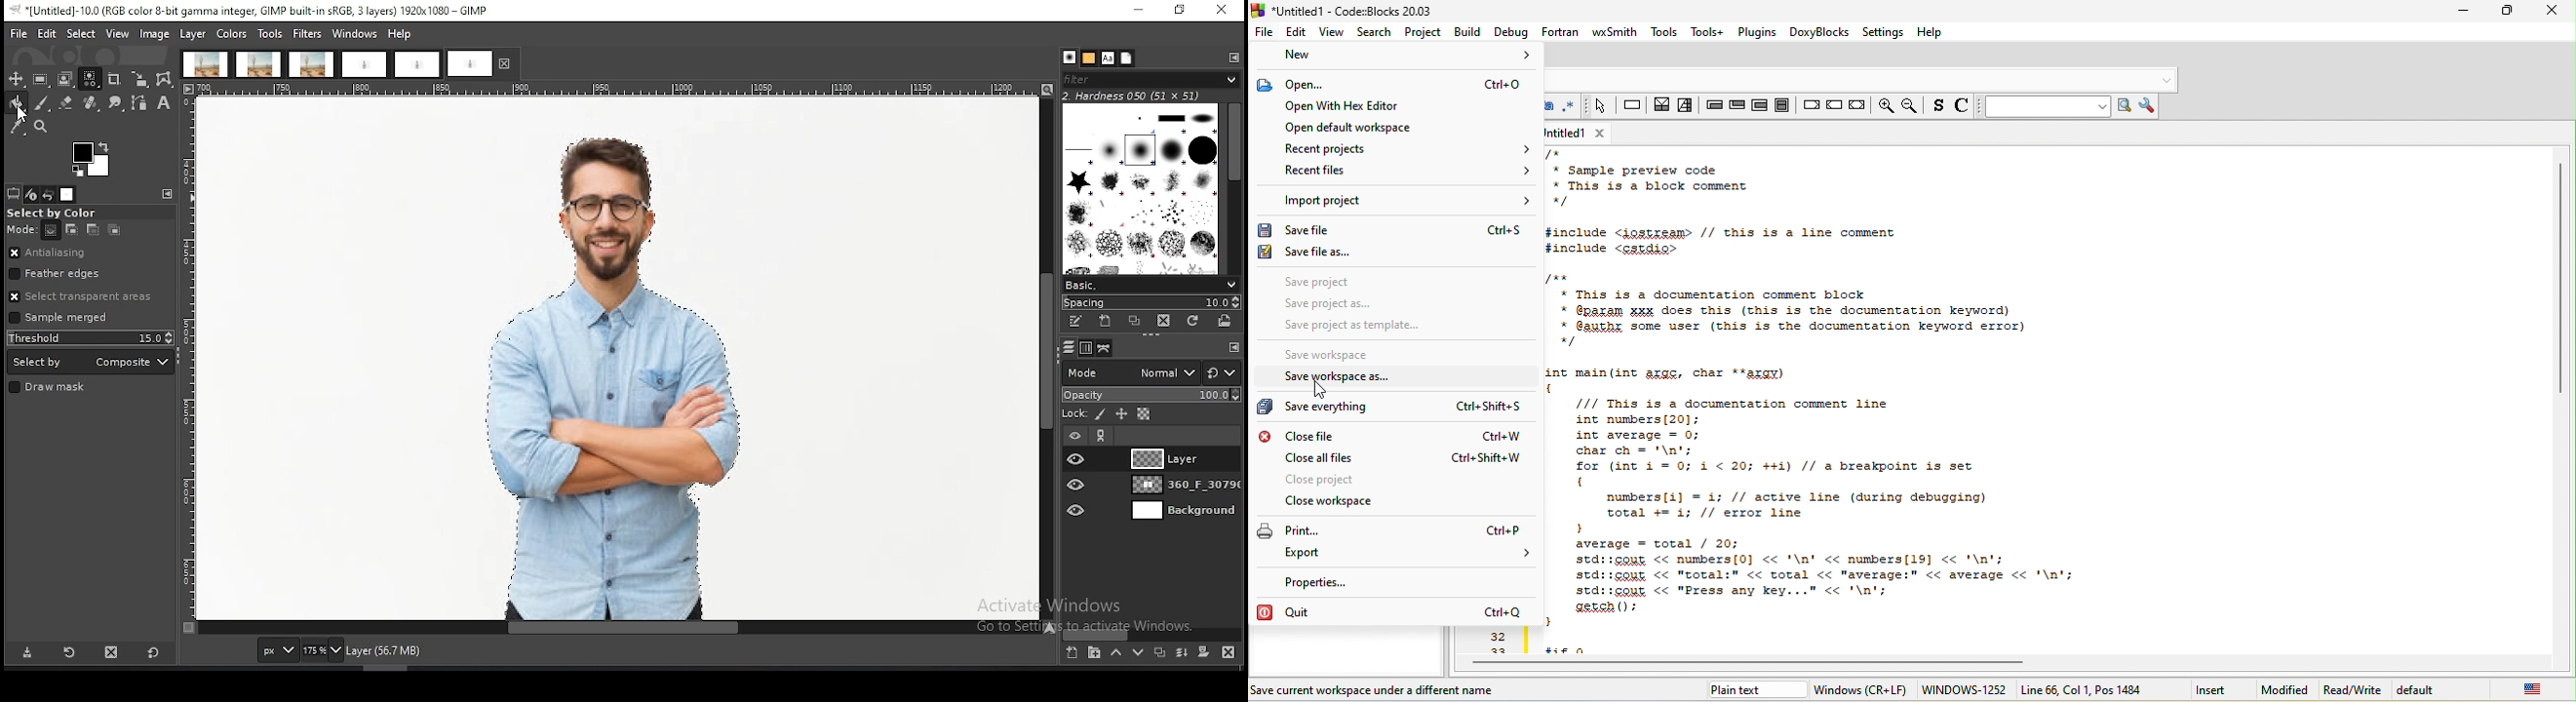  I want to click on layer visibility on/off, so click(1075, 437).